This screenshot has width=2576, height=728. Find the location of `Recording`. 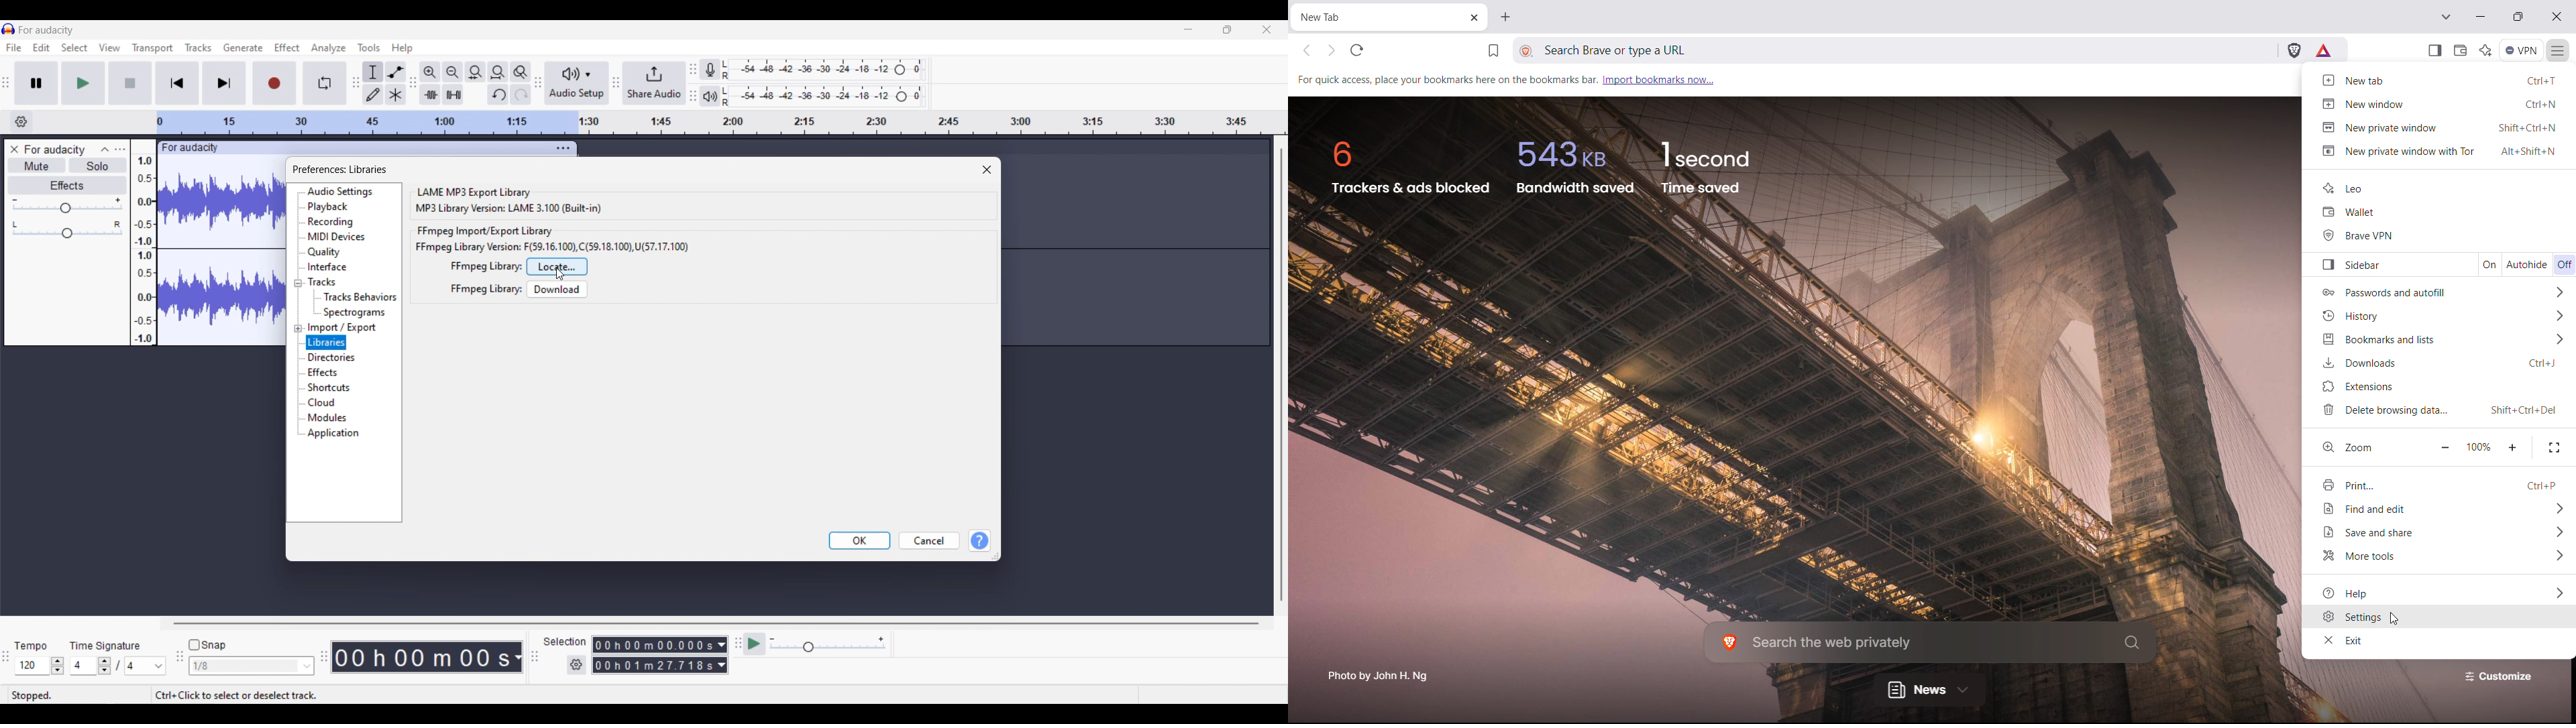

Recording is located at coordinates (331, 223).